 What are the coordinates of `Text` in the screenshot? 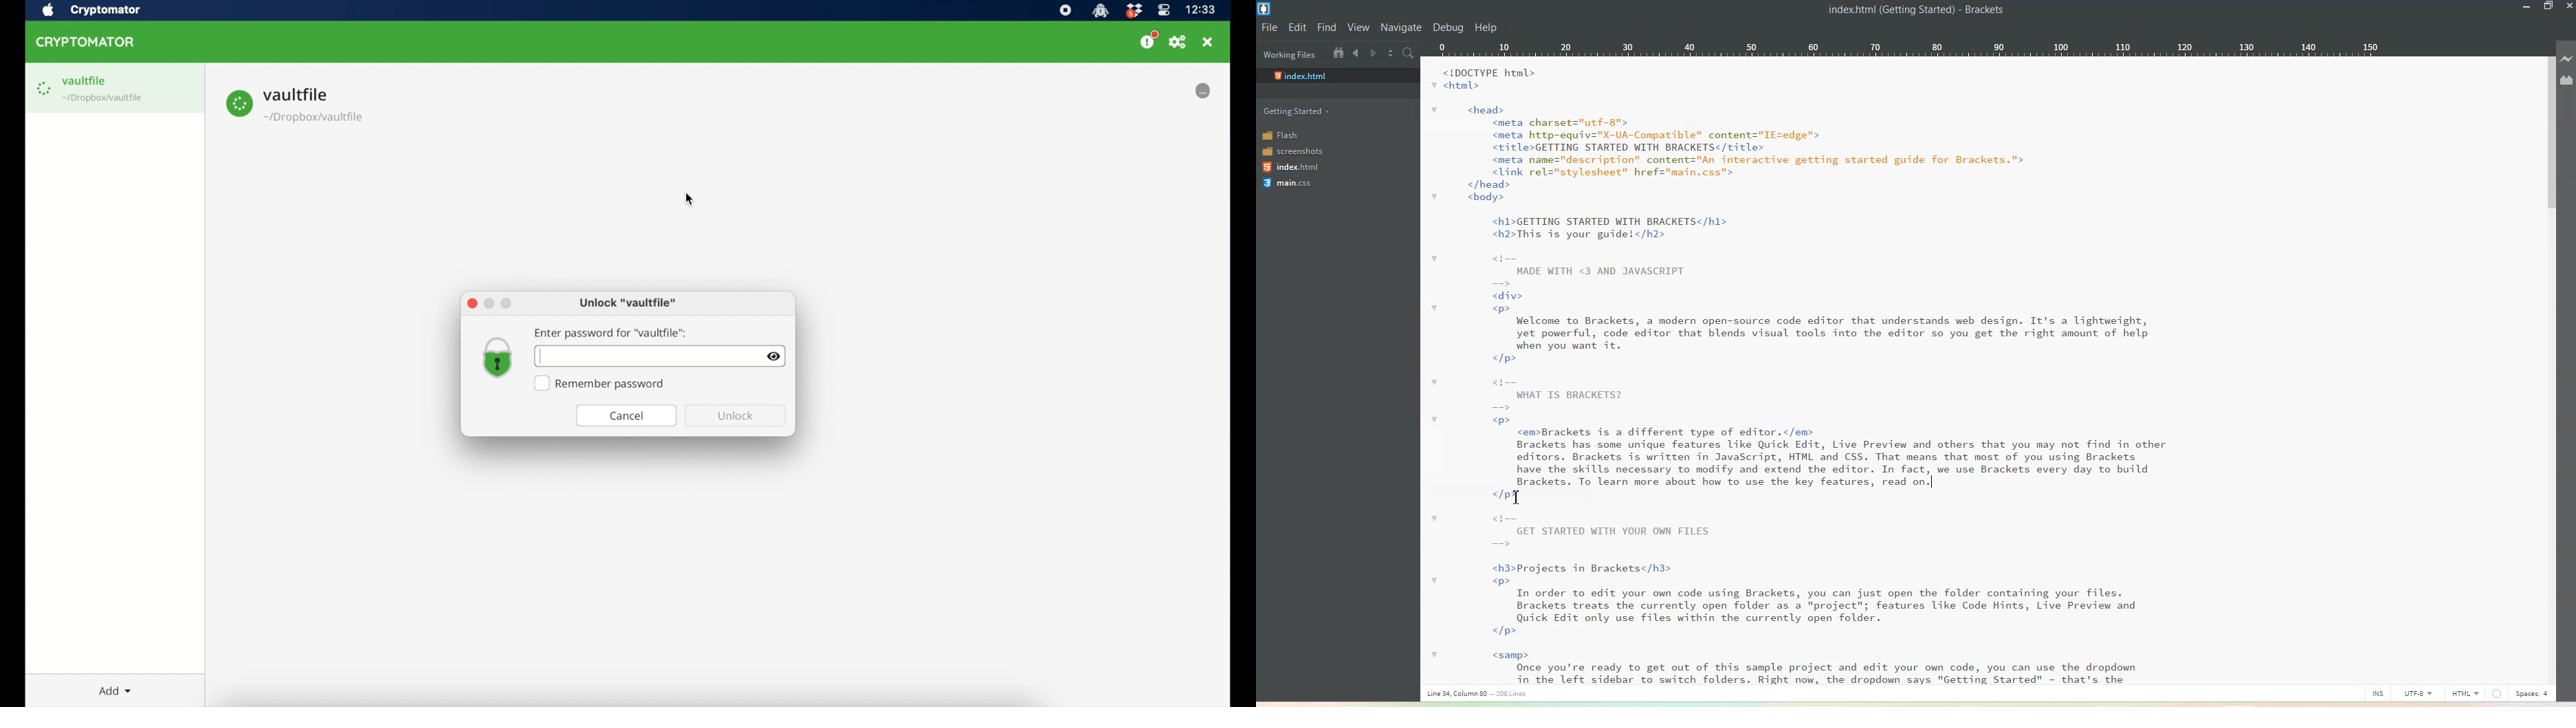 It's located at (1983, 373).